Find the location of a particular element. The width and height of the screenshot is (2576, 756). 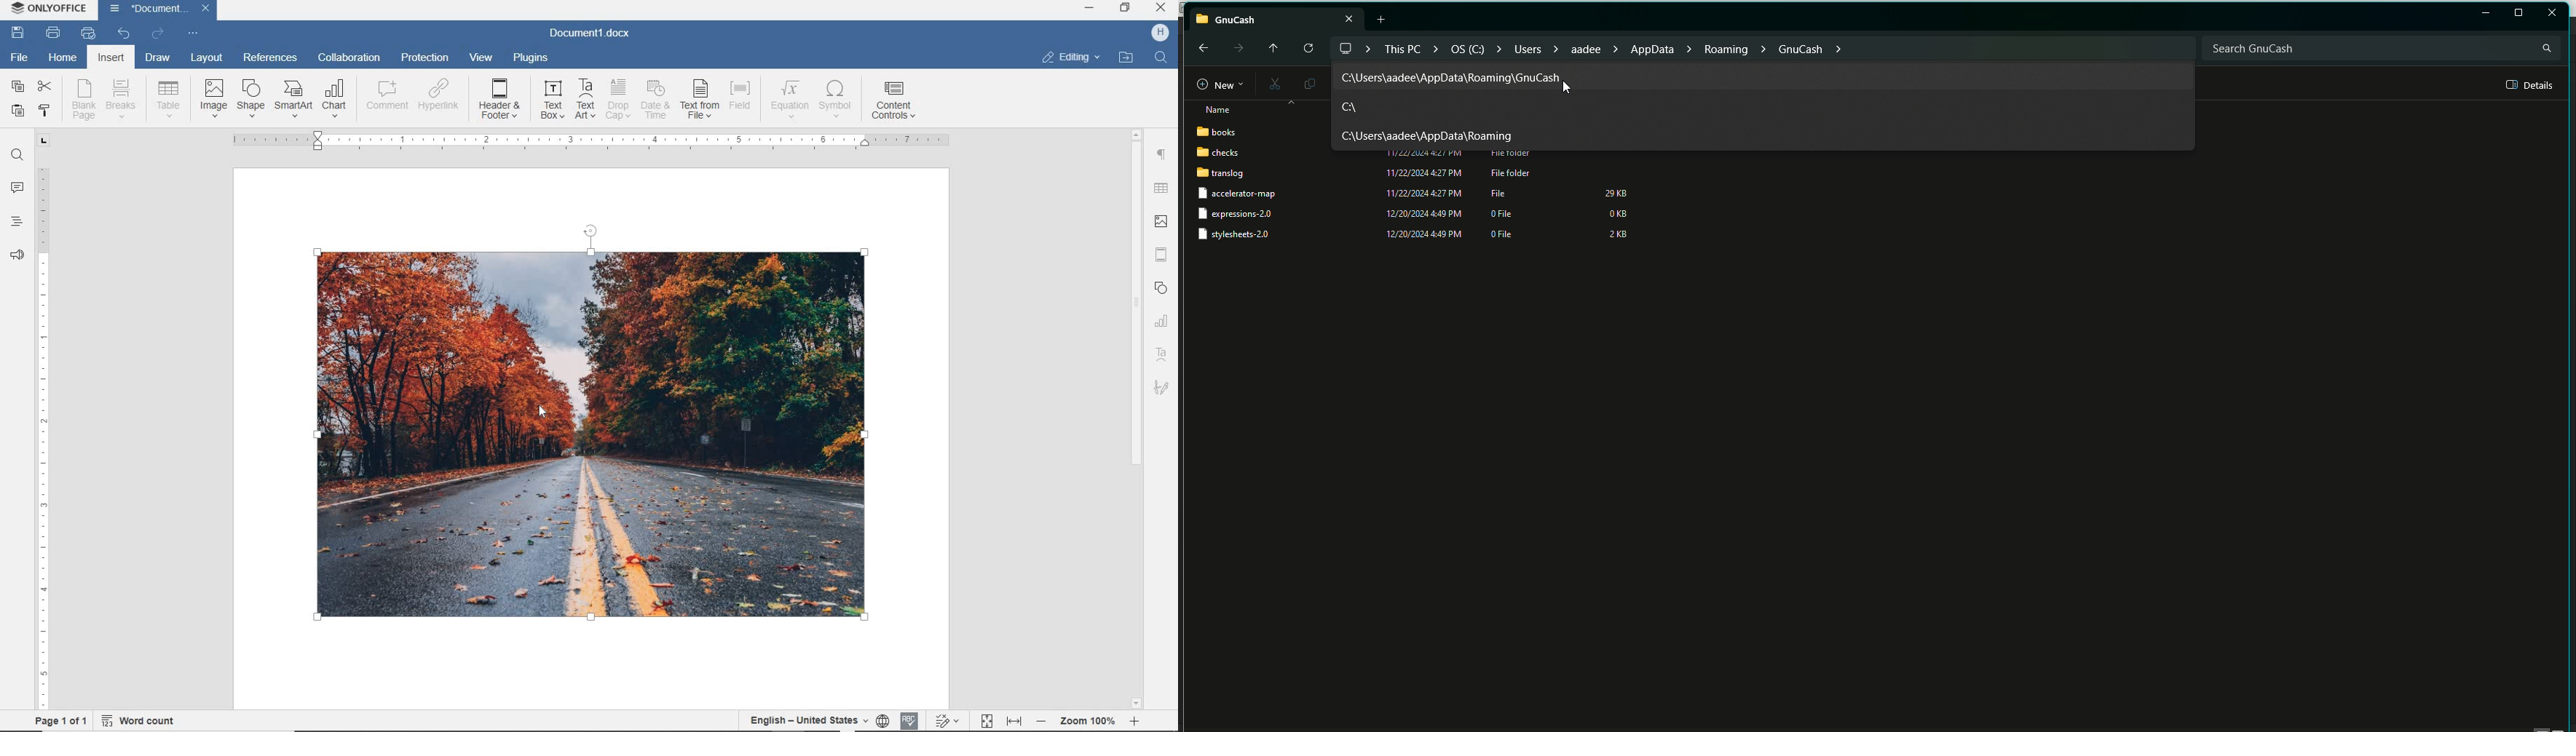

cut is located at coordinates (45, 86).